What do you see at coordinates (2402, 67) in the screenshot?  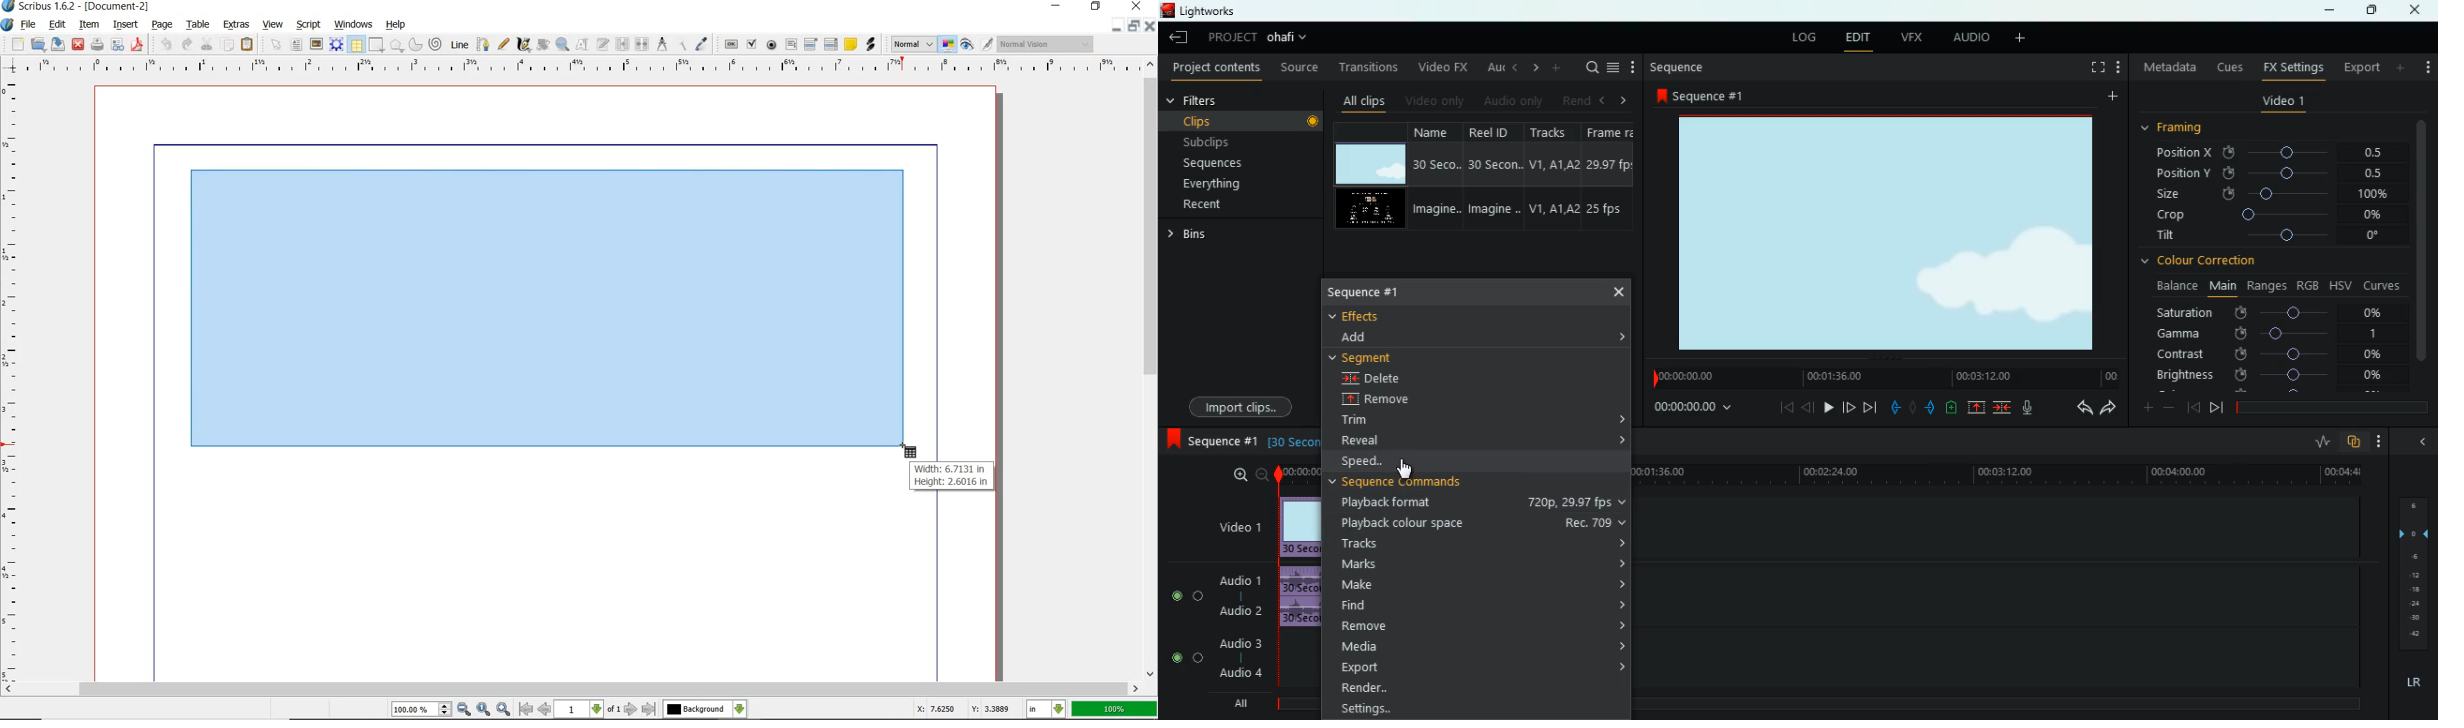 I see `more` at bounding box center [2402, 67].